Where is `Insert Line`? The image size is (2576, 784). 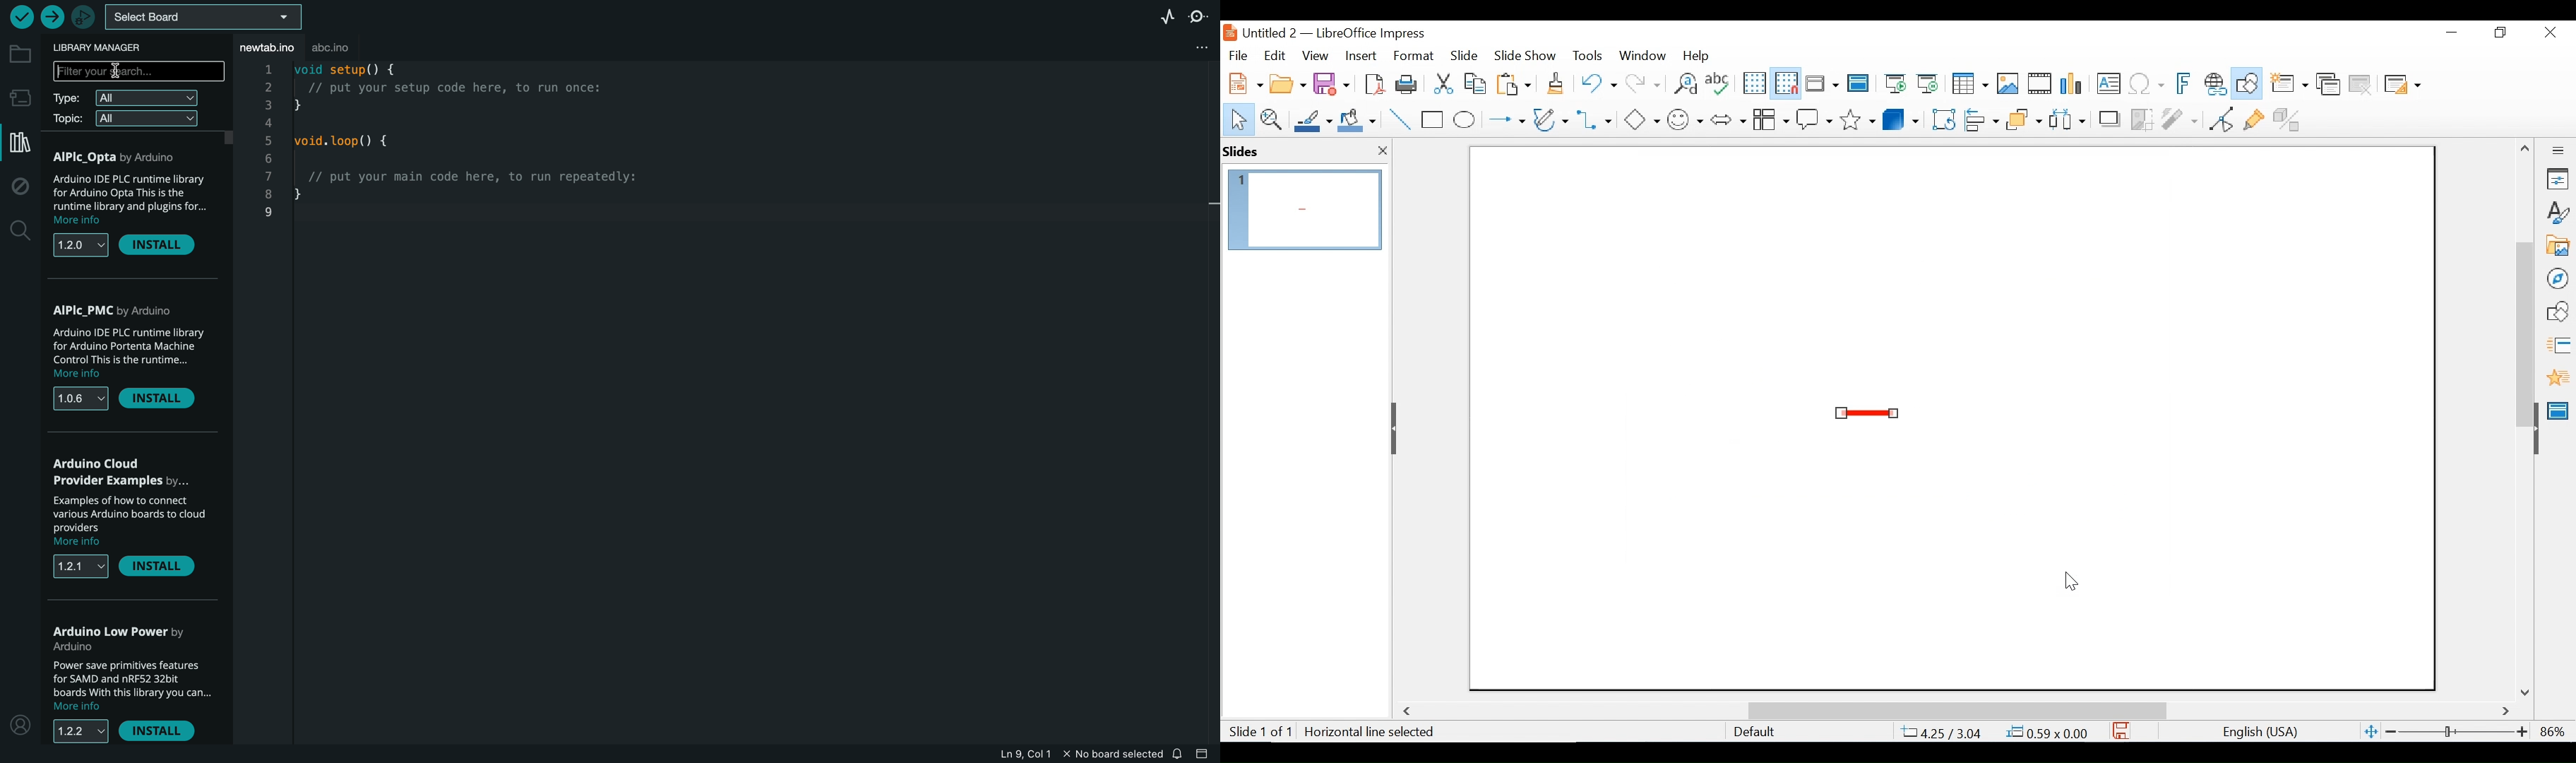
Insert Line is located at coordinates (1401, 120).